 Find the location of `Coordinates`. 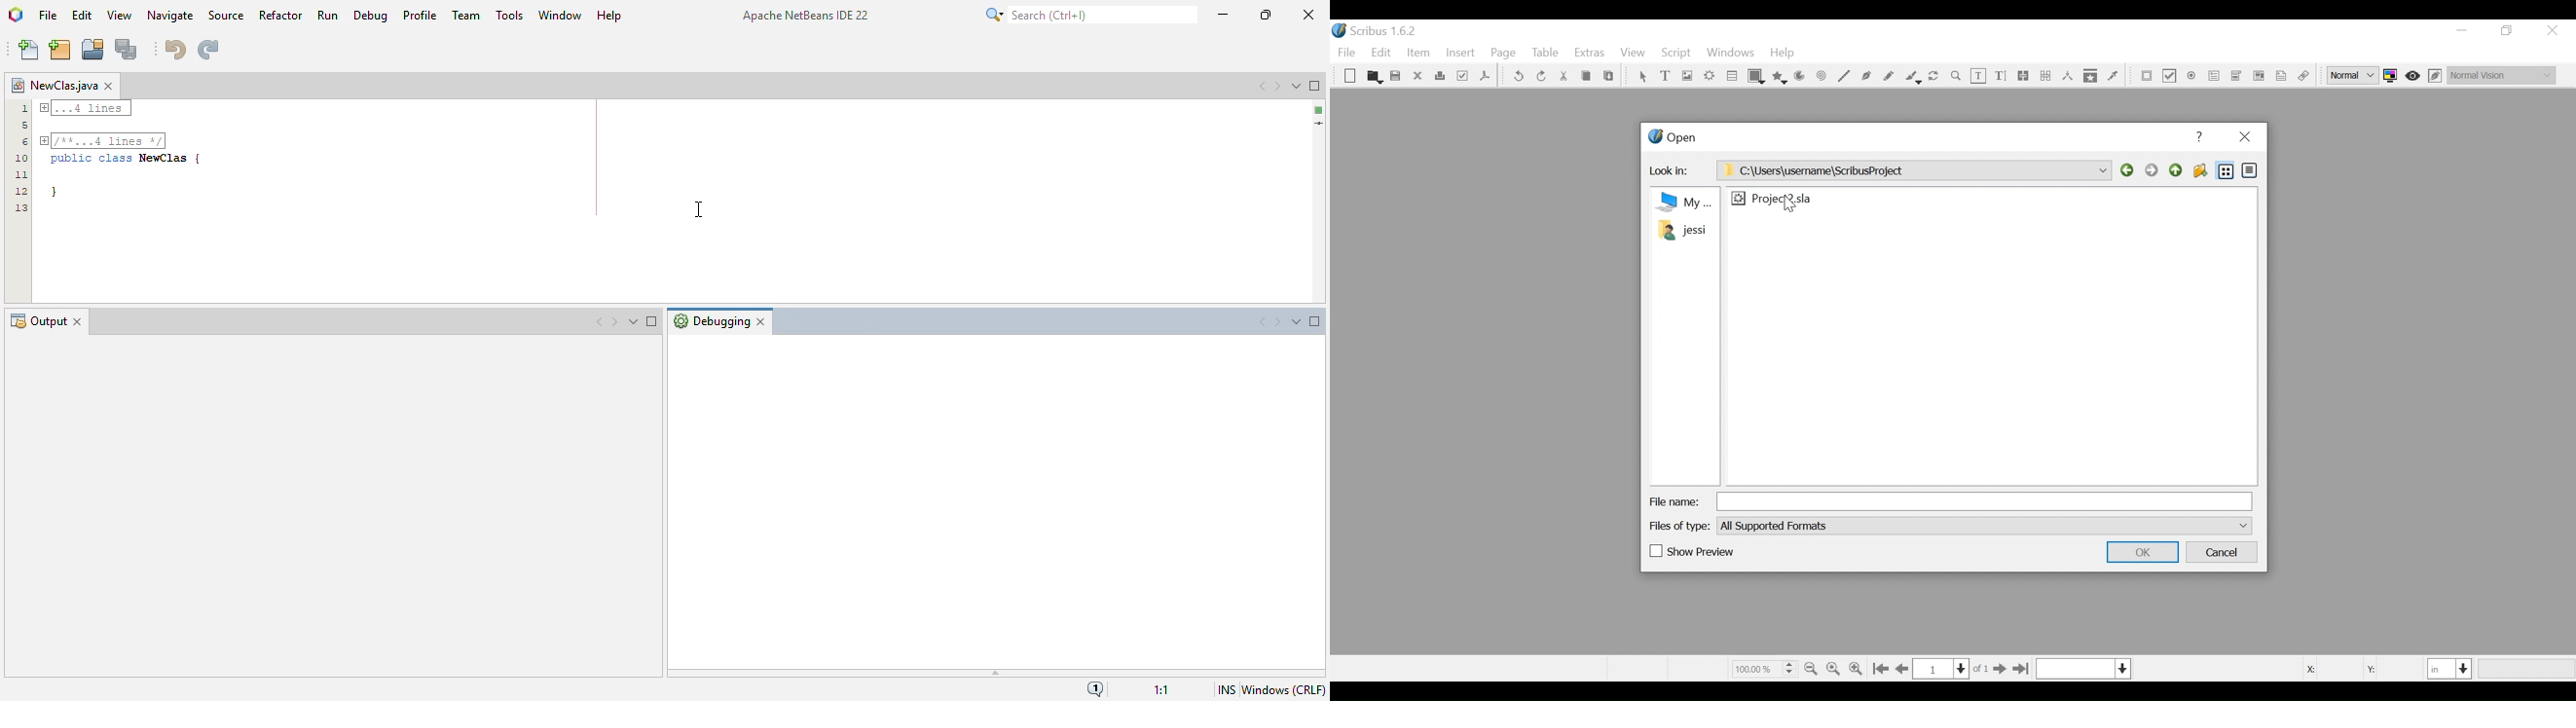

Coordinates is located at coordinates (2355, 668).